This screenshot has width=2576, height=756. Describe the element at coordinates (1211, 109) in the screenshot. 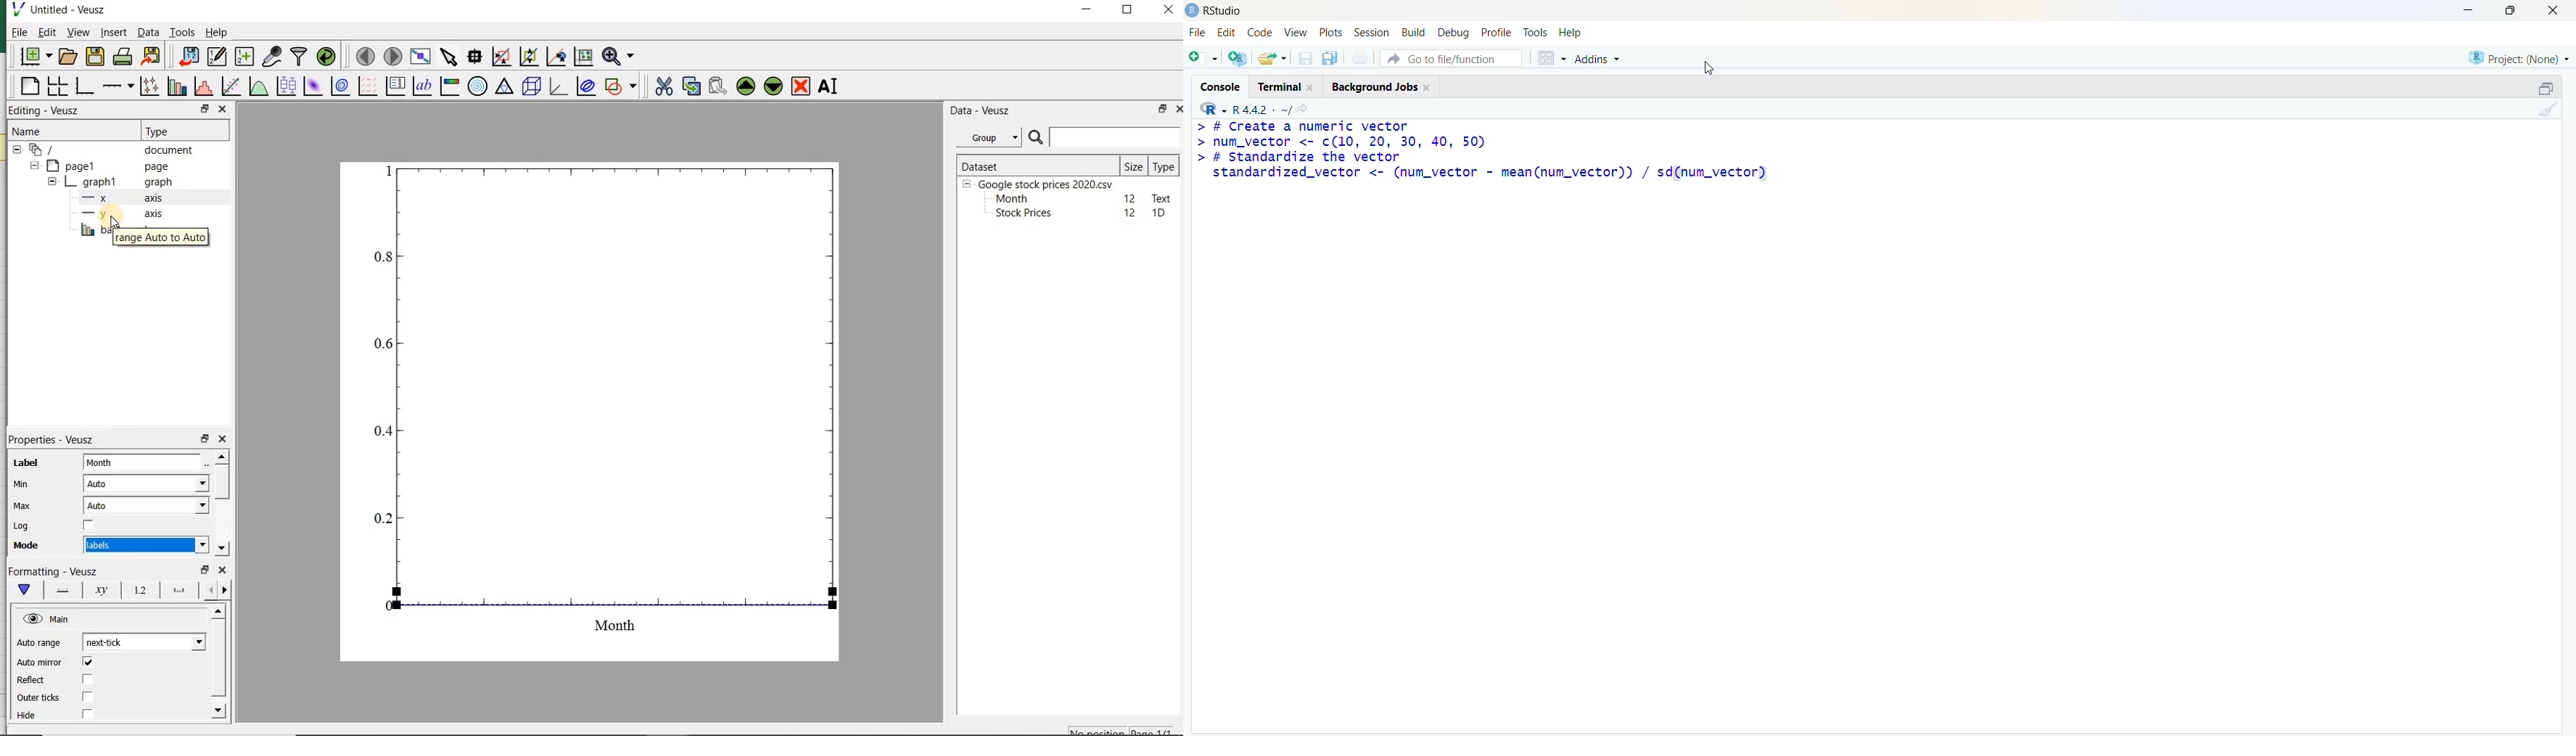

I see `R` at that location.